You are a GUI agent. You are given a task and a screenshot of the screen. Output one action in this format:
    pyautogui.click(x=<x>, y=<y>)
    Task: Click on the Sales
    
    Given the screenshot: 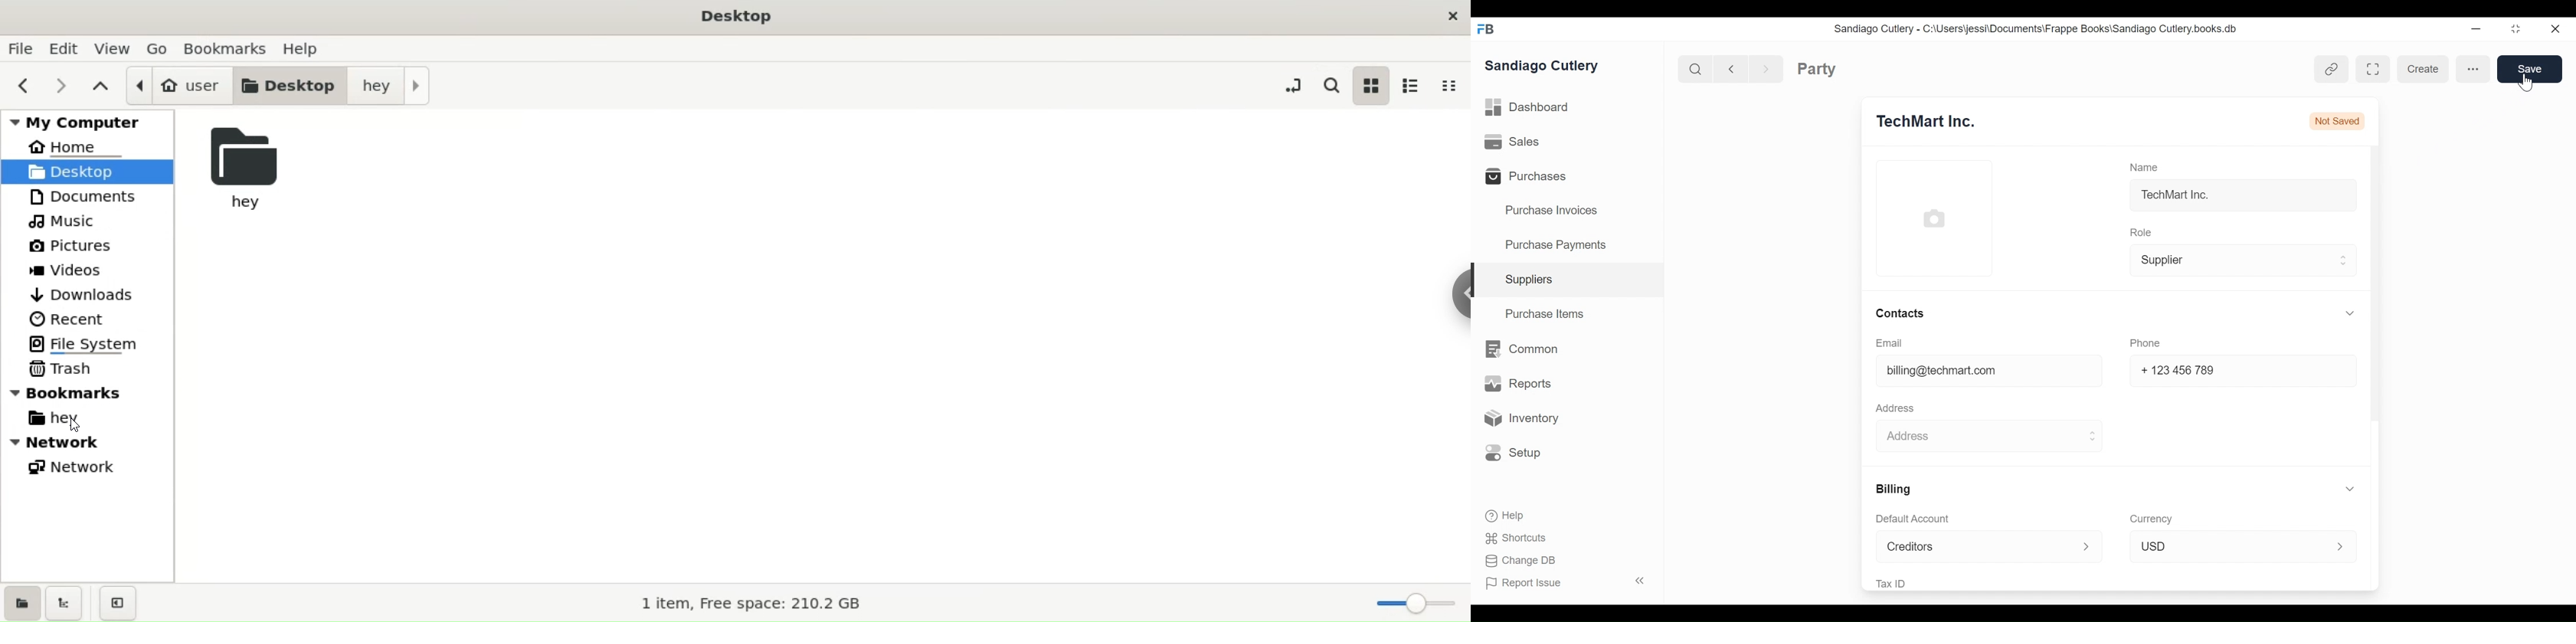 What is the action you would take?
    pyautogui.click(x=1513, y=141)
    